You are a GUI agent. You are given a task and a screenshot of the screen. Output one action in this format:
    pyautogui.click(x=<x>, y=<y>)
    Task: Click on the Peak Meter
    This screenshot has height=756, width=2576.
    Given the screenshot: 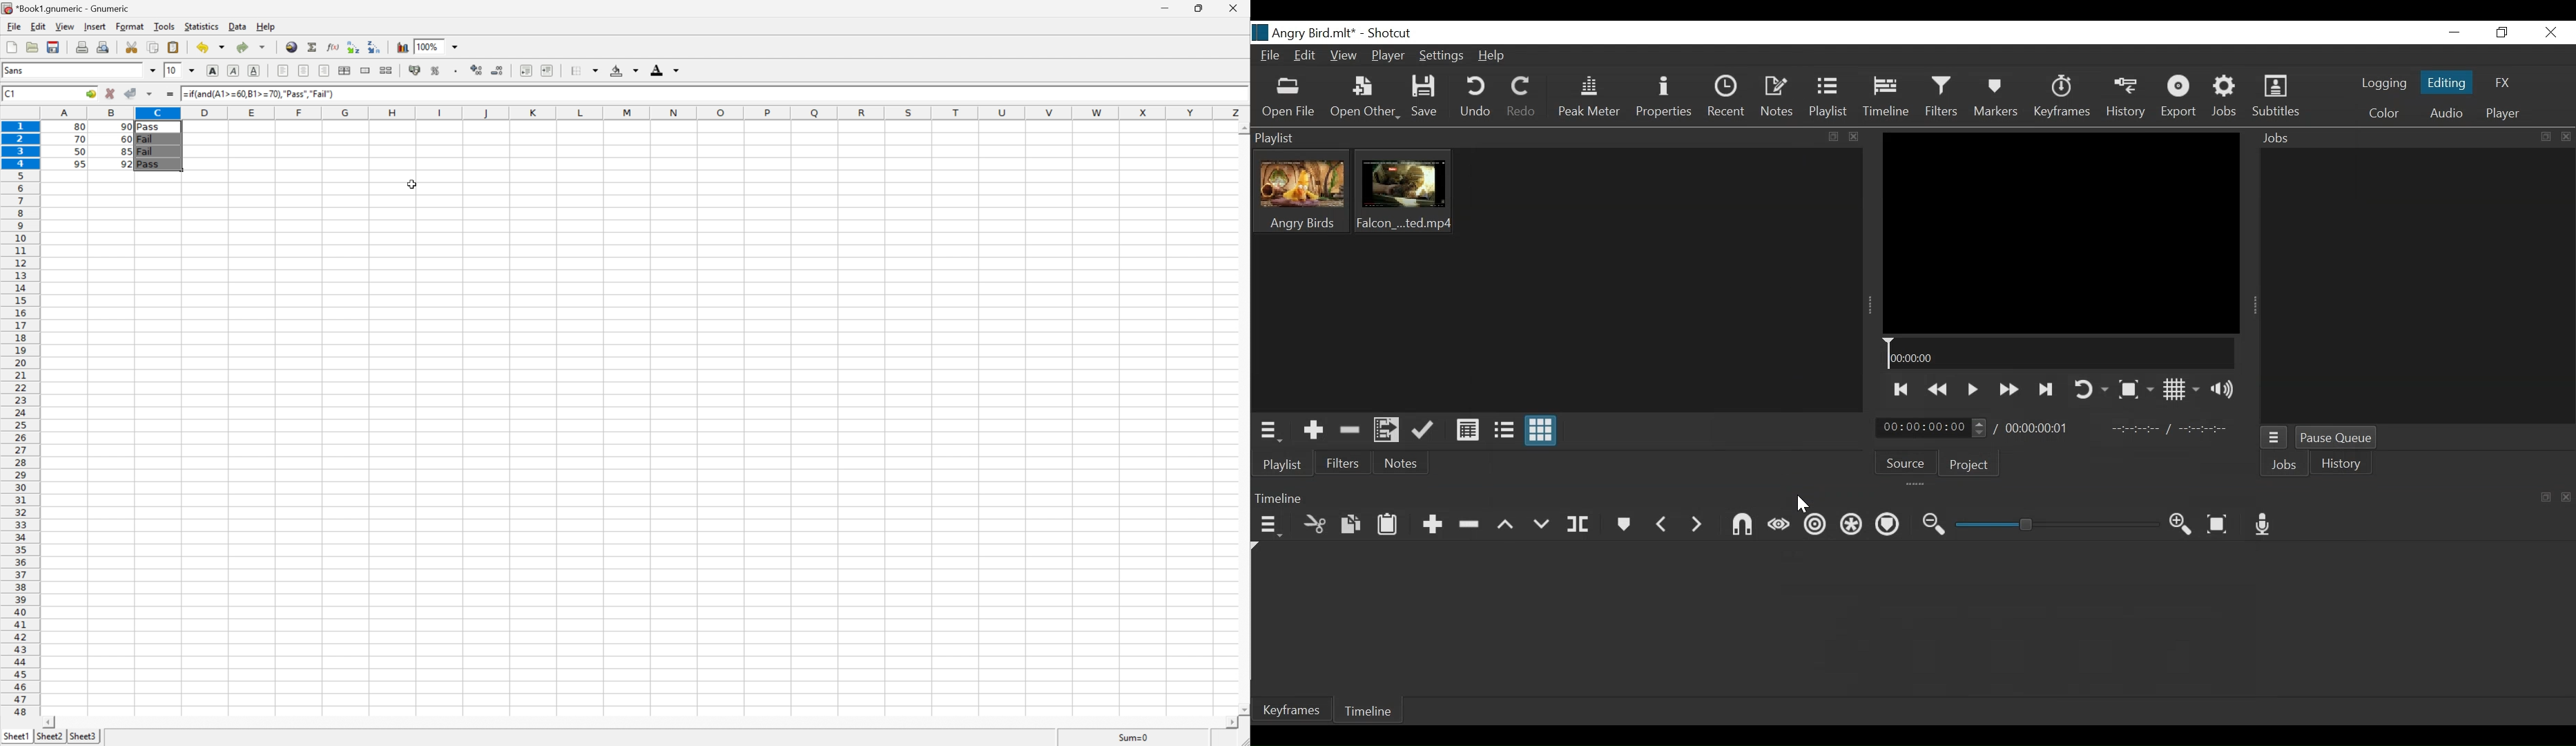 What is the action you would take?
    pyautogui.click(x=1591, y=98)
    